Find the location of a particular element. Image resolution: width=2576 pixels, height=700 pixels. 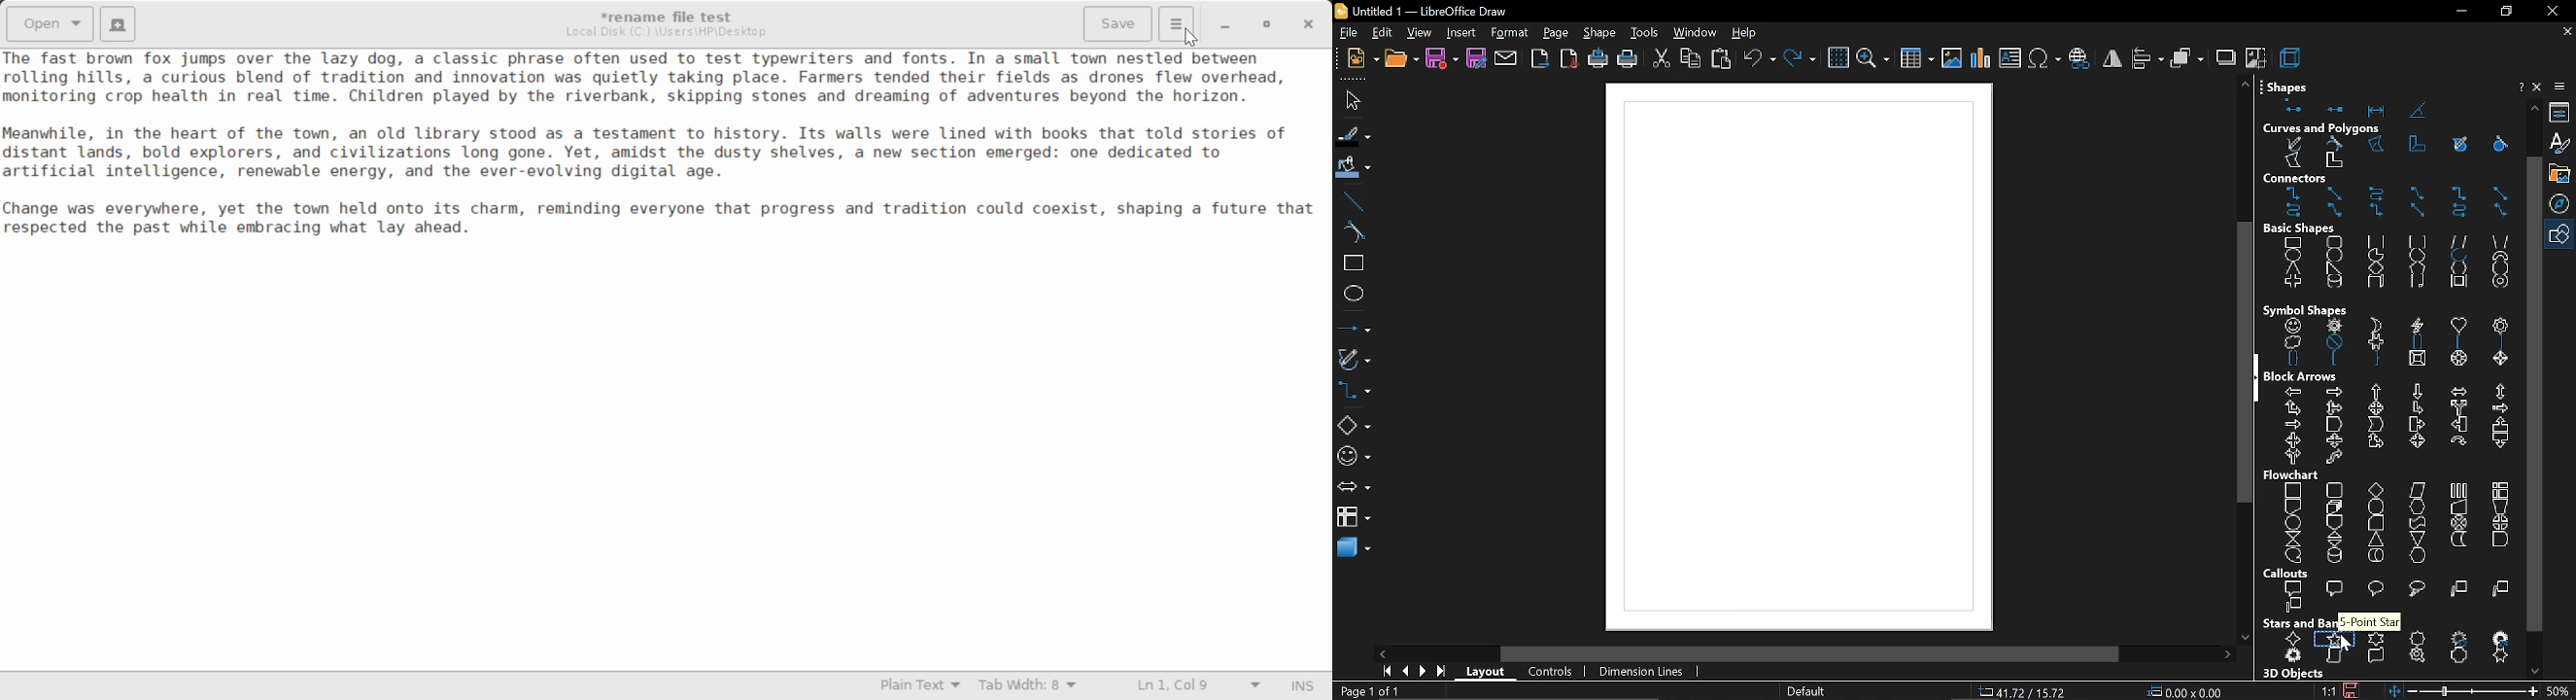

save as is located at coordinates (1476, 59).